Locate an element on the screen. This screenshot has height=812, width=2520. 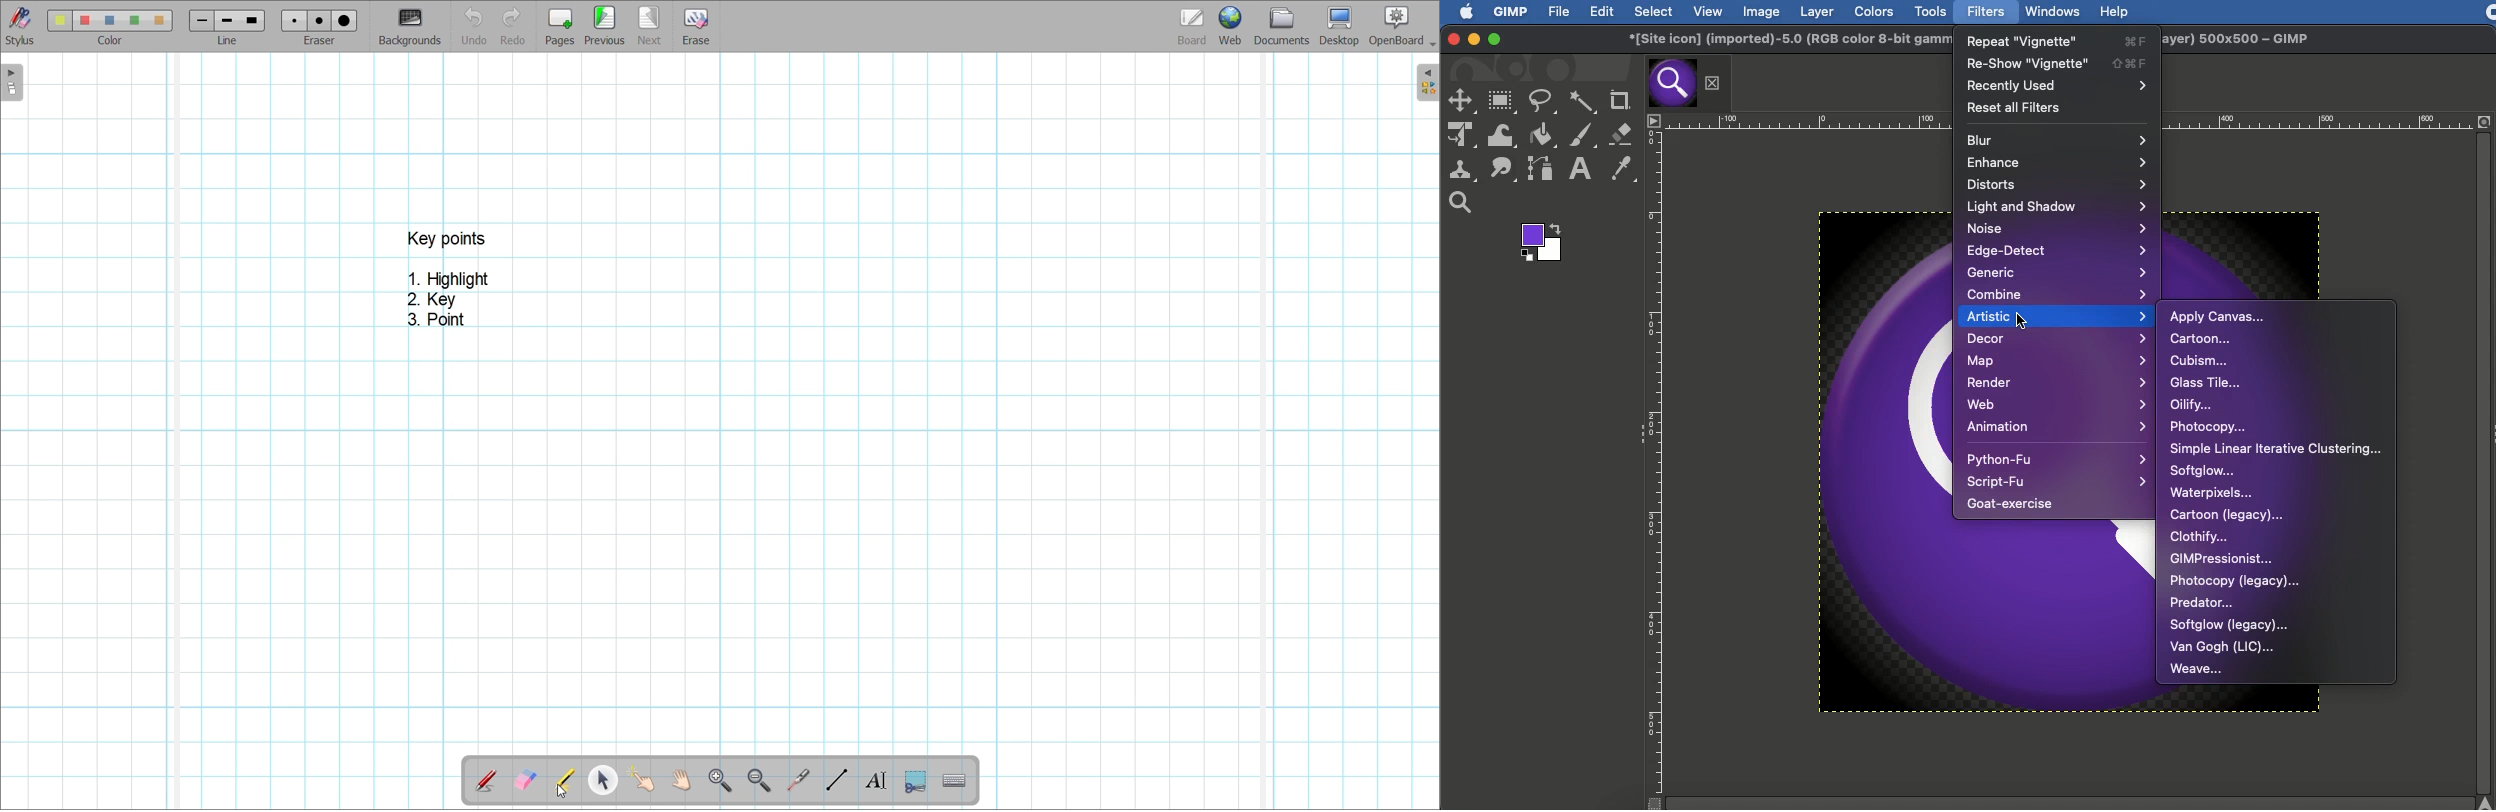
Cartoon is located at coordinates (2203, 338).